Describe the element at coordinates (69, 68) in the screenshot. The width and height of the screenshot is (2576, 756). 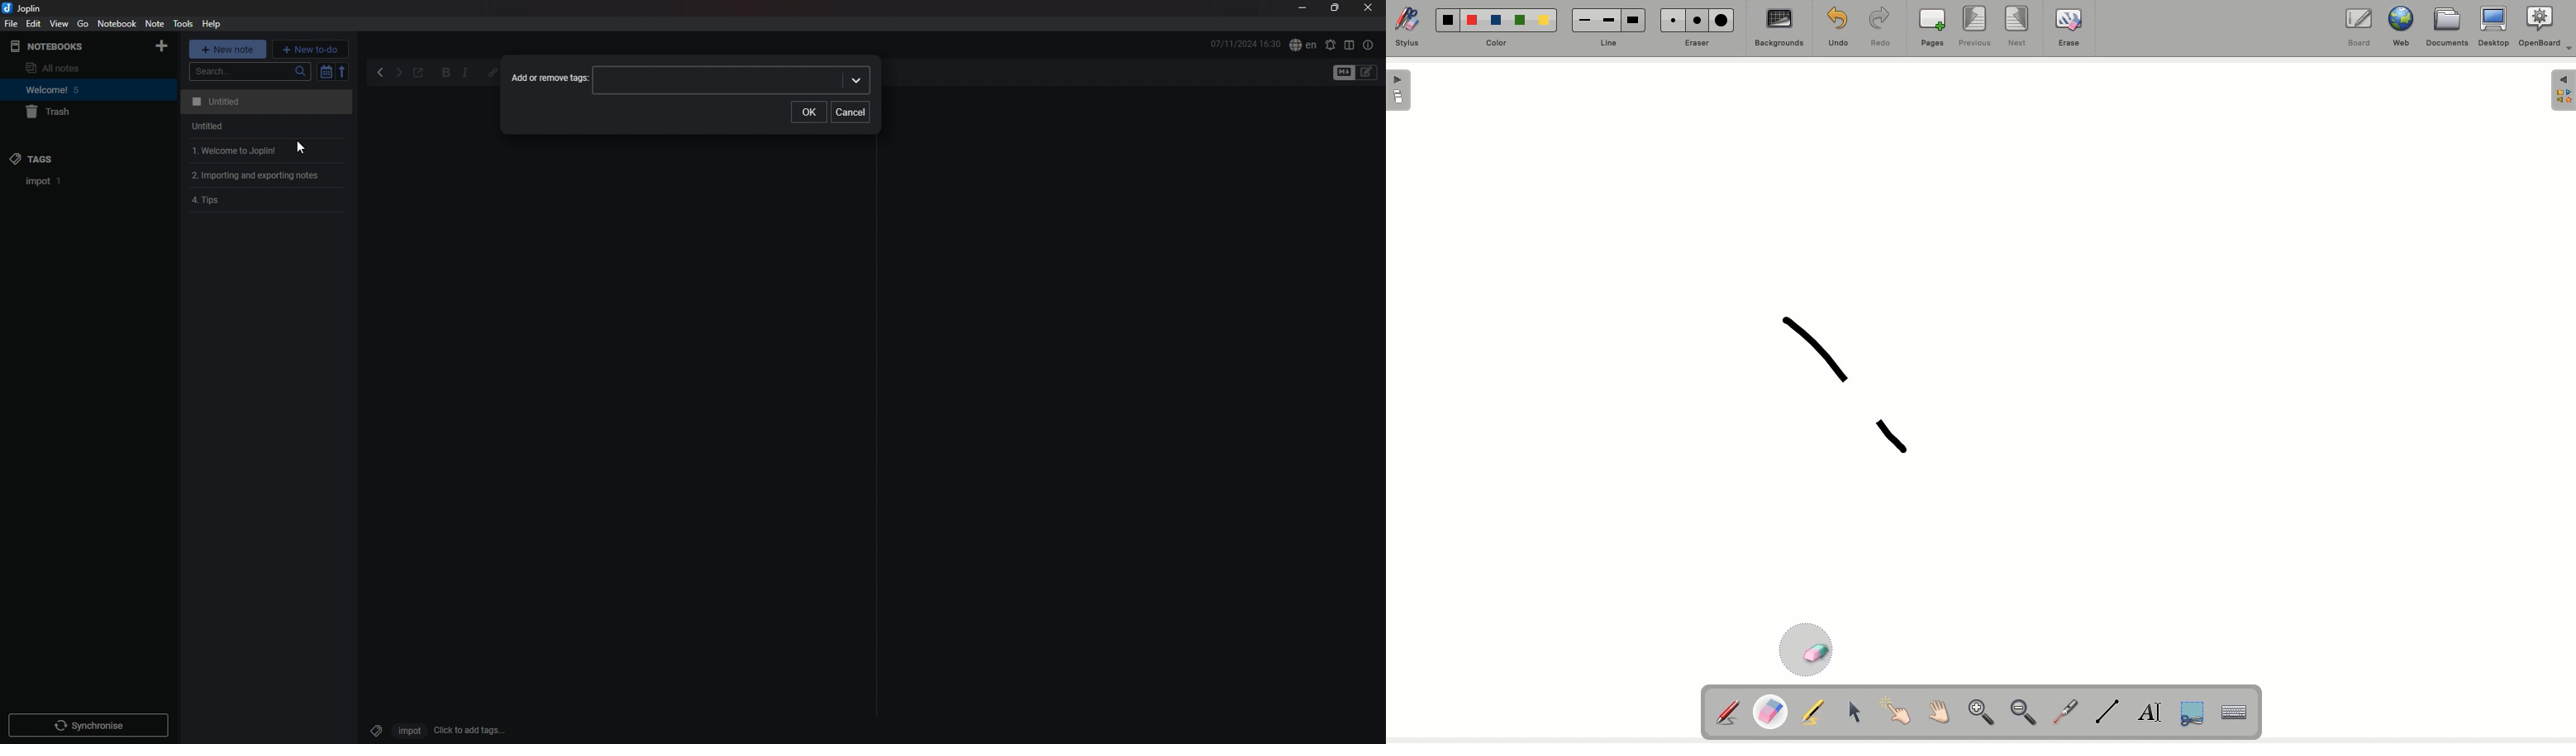
I see `all notes` at that location.